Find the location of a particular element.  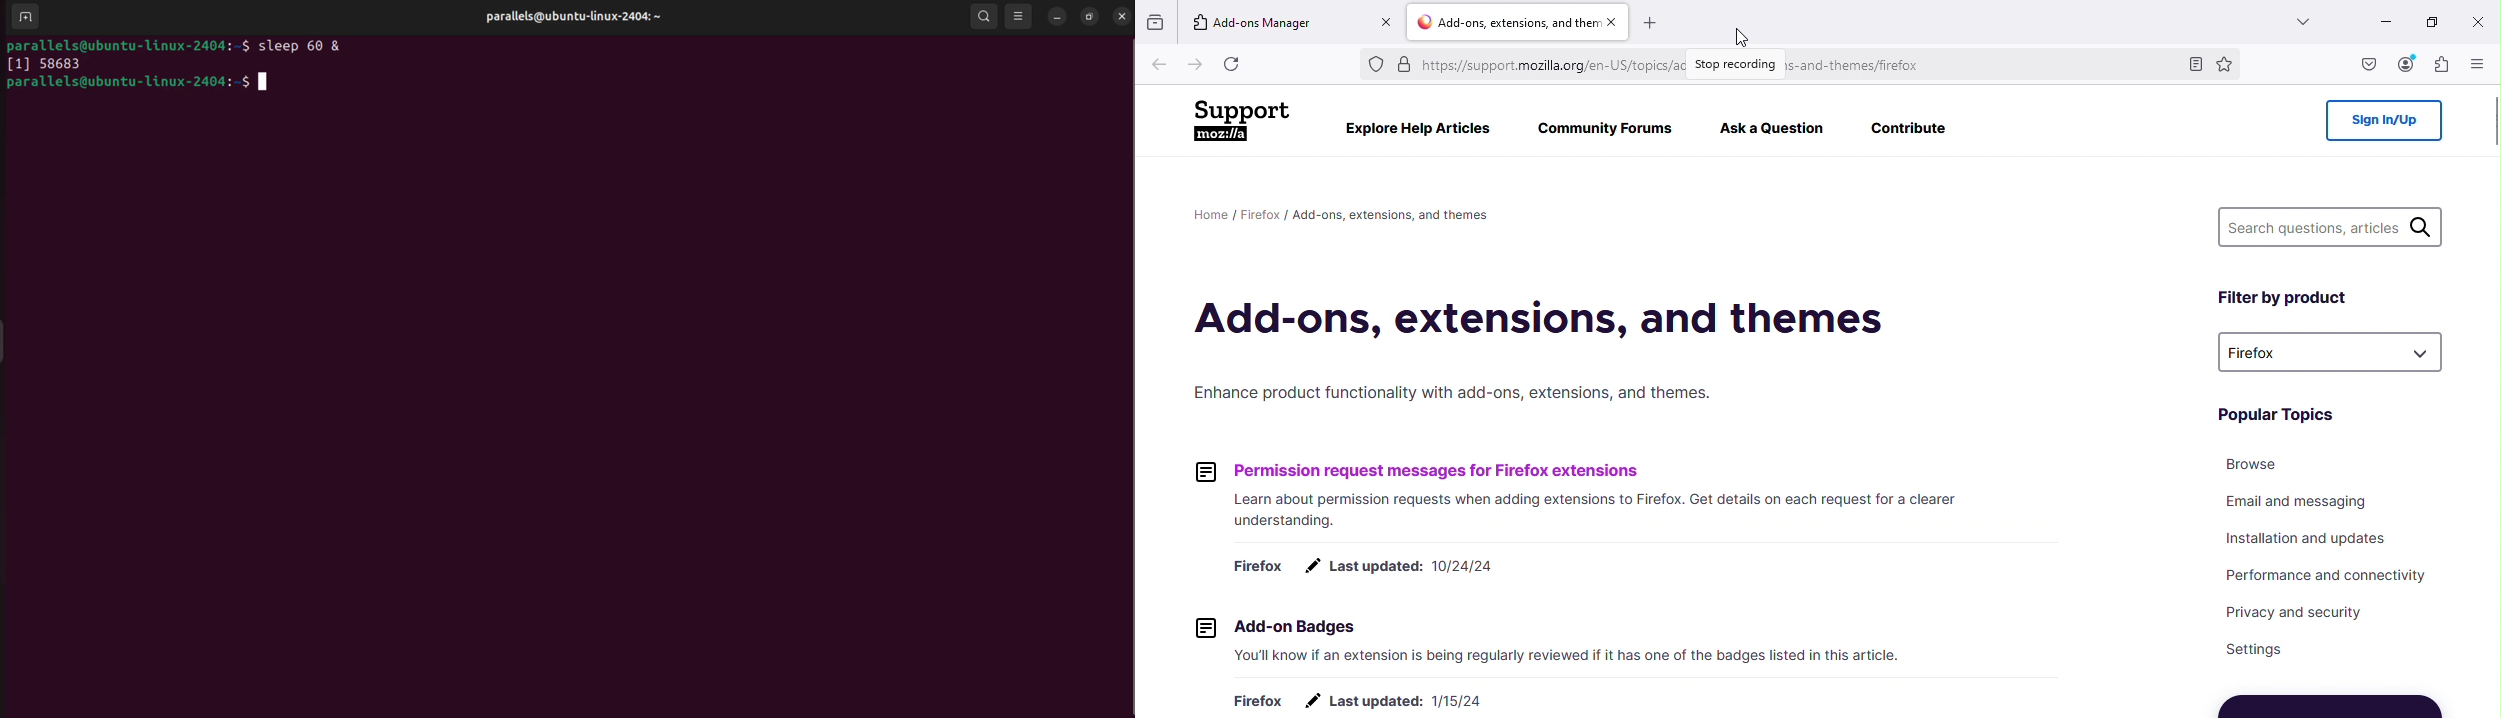

 is located at coordinates (2440, 61).